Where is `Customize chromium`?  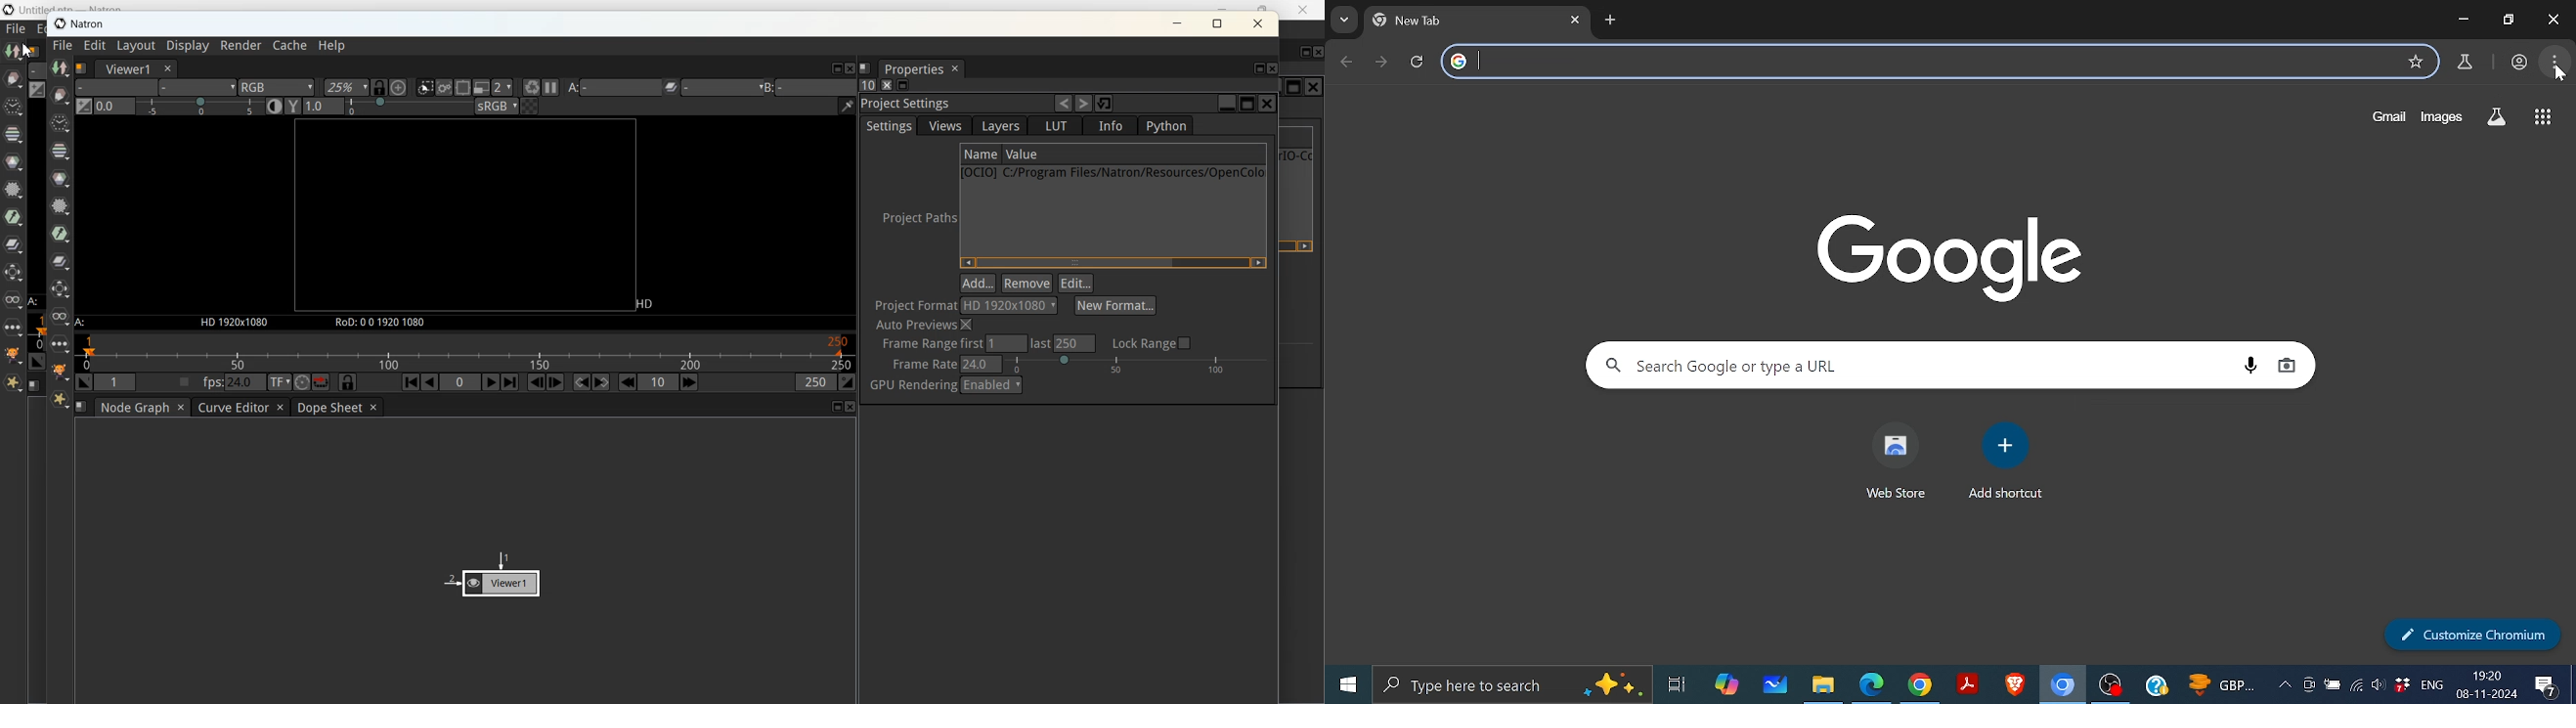 Customize chromium is located at coordinates (2473, 636).